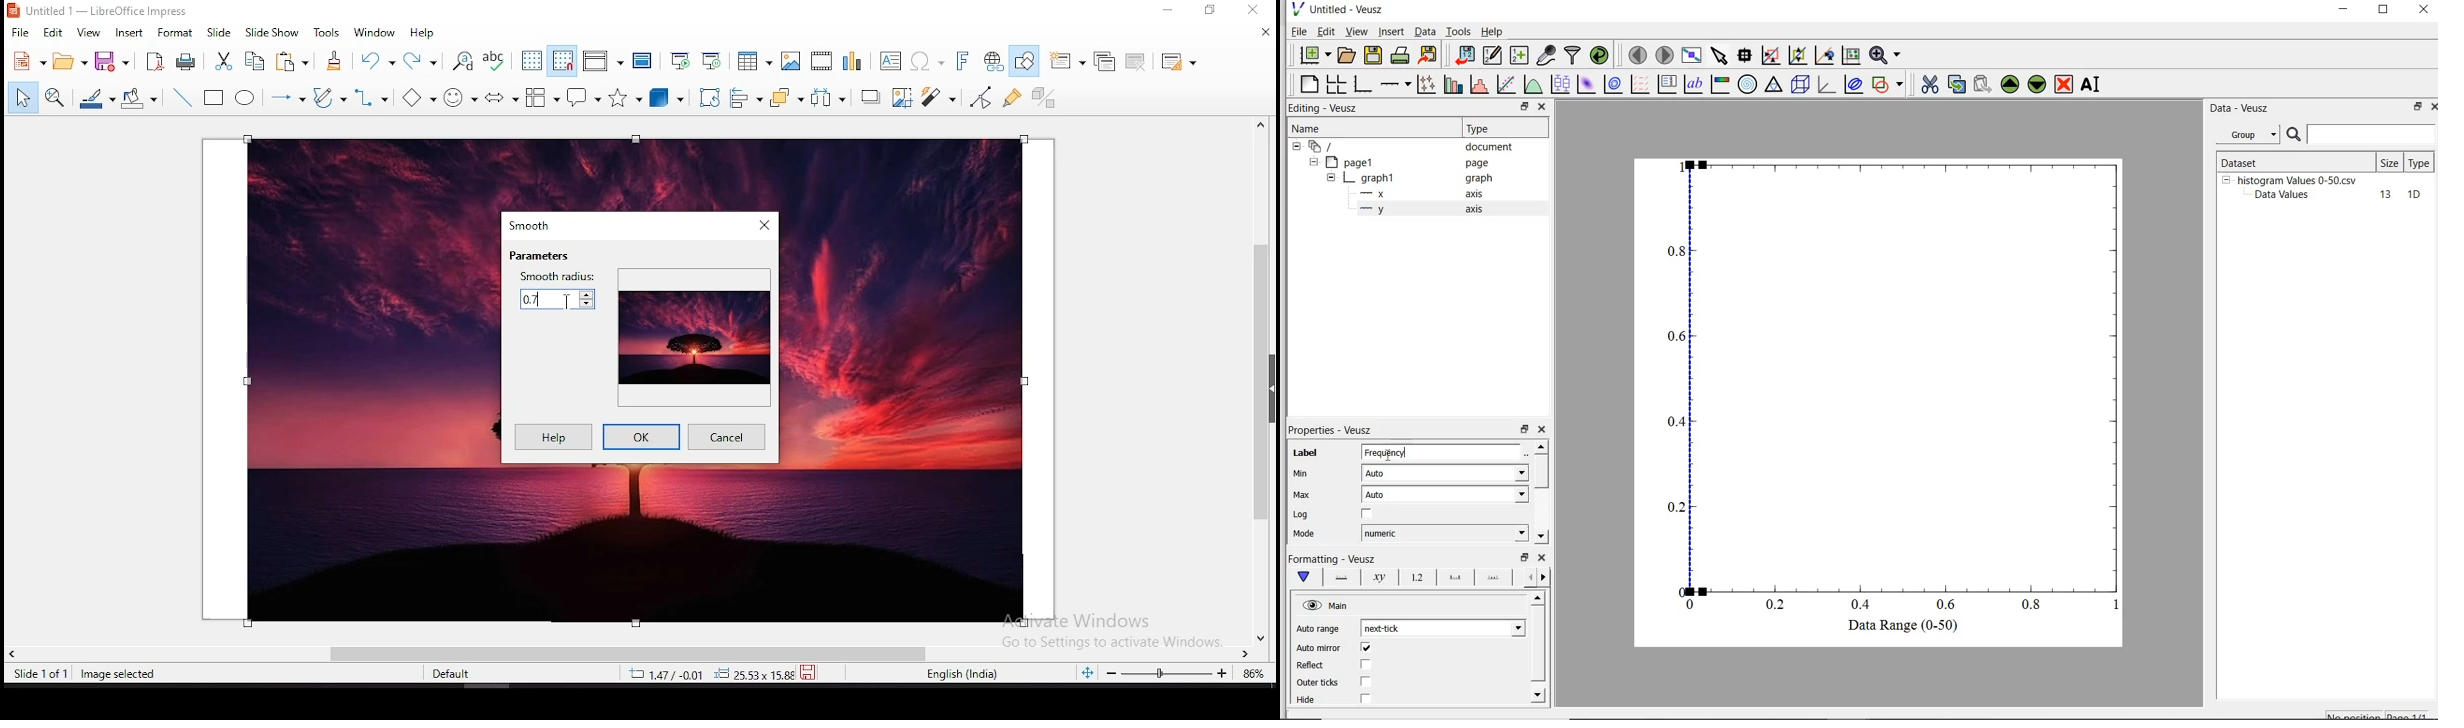 This screenshot has width=2464, height=728. What do you see at coordinates (870, 98) in the screenshot?
I see `Shadow` at bounding box center [870, 98].